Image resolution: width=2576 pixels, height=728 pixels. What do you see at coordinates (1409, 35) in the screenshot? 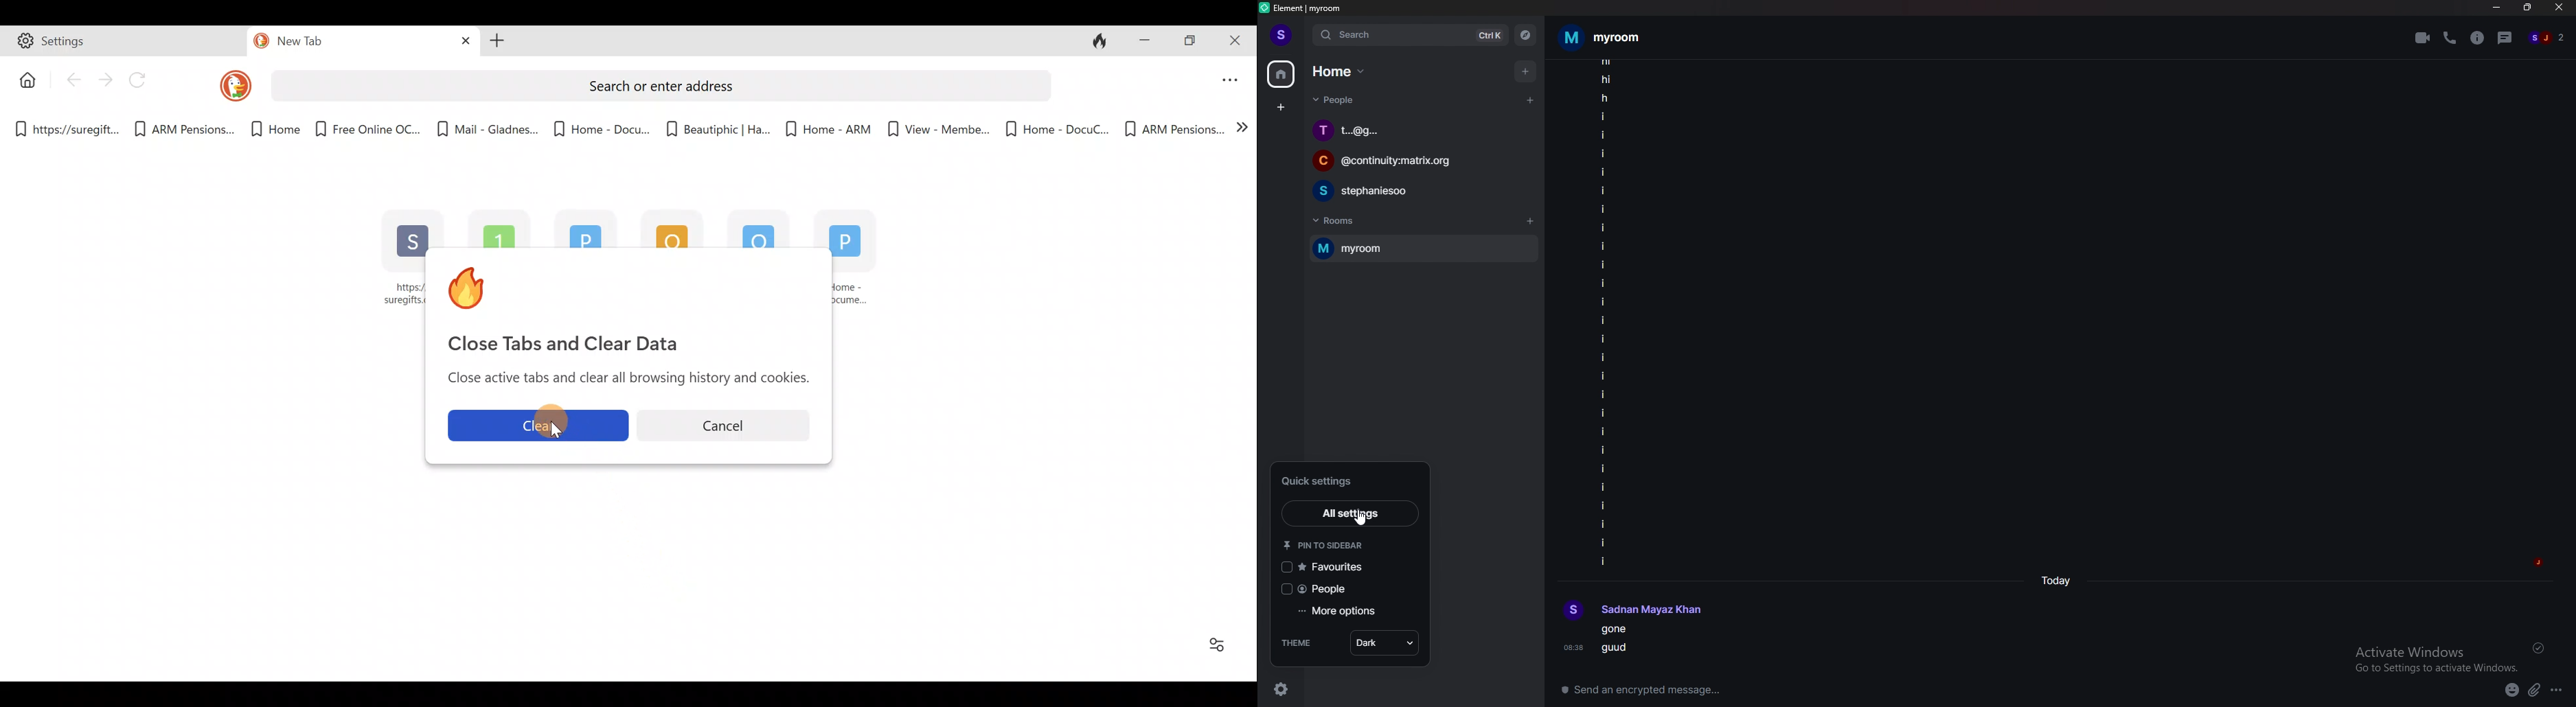
I see `search` at bounding box center [1409, 35].